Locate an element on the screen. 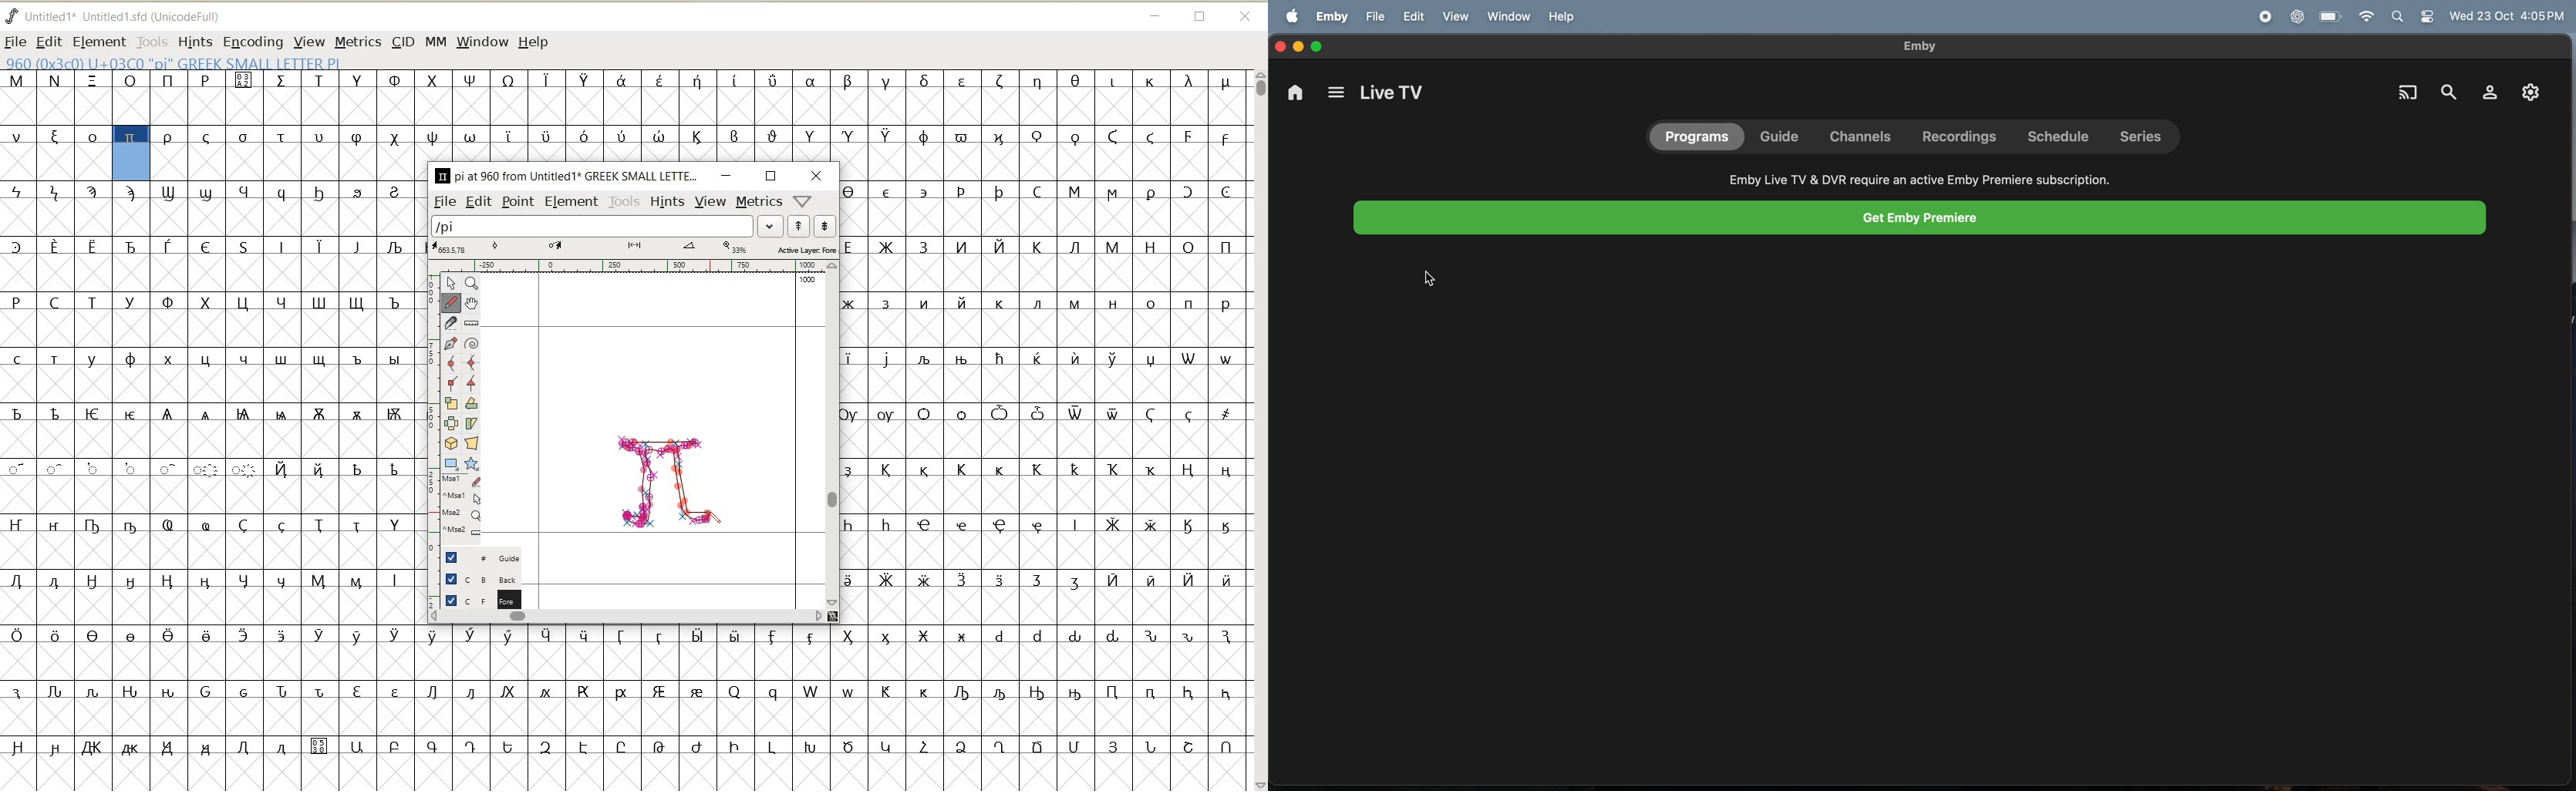 This screenshot has height=812, width=2576. ELEMENT is located at coordinates (99, 42).